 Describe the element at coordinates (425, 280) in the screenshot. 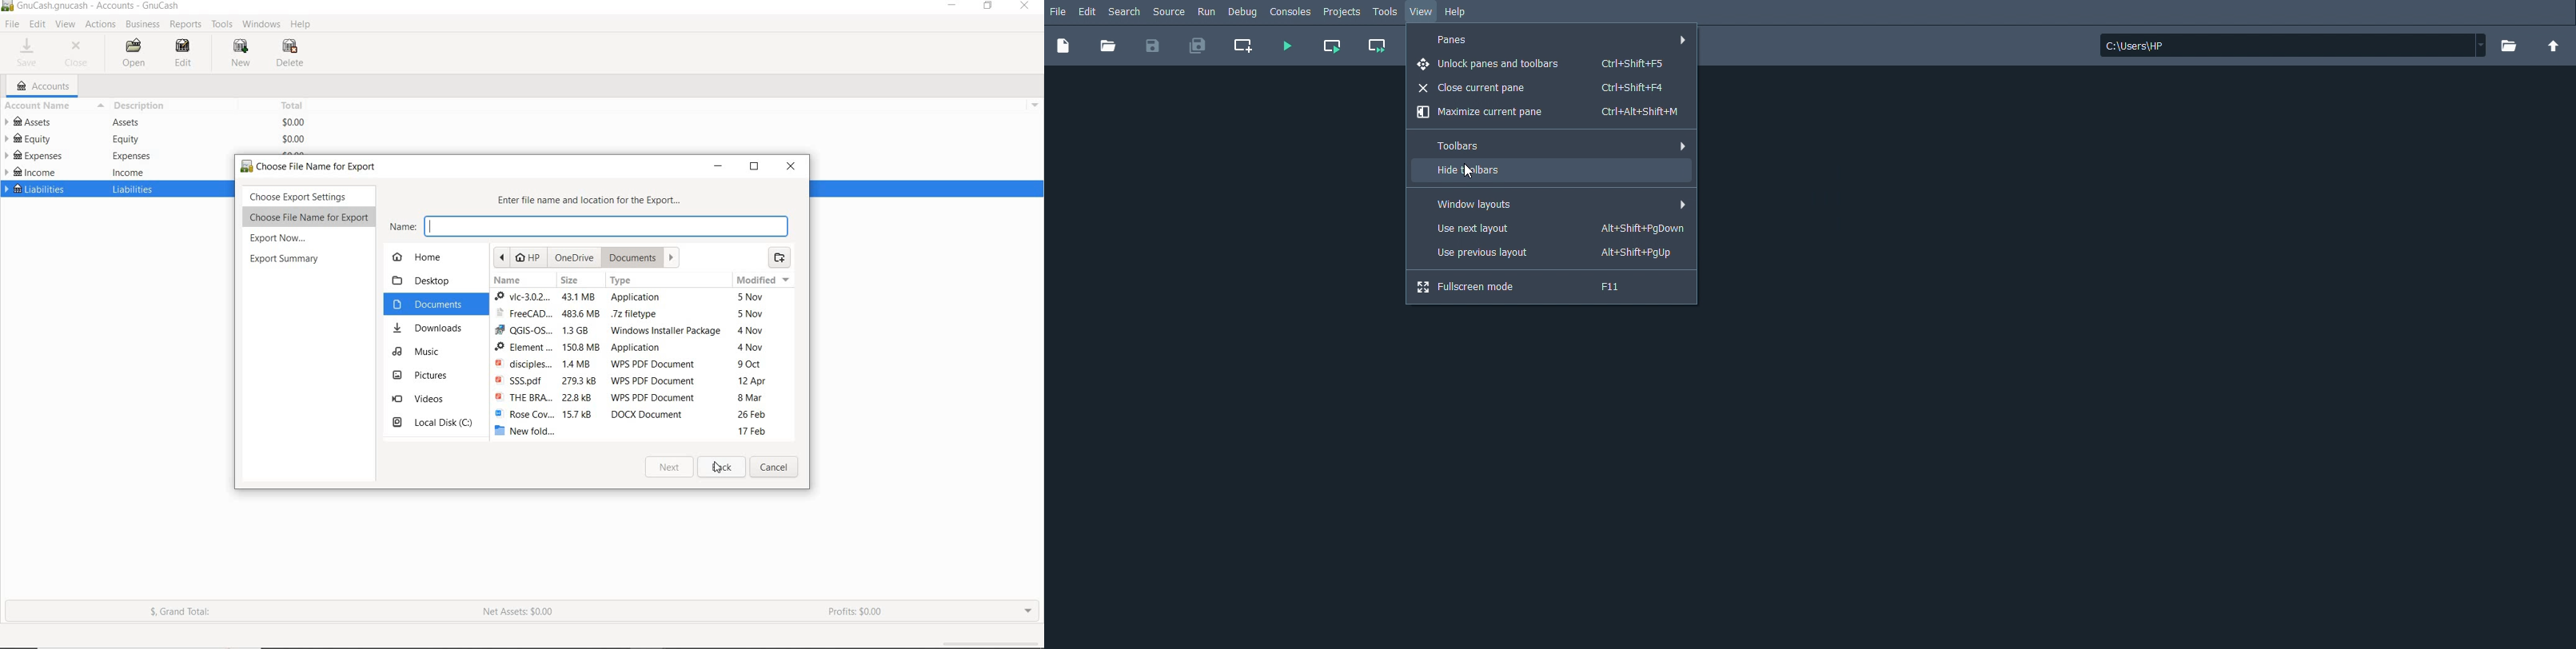

I see `desktop` at that location.